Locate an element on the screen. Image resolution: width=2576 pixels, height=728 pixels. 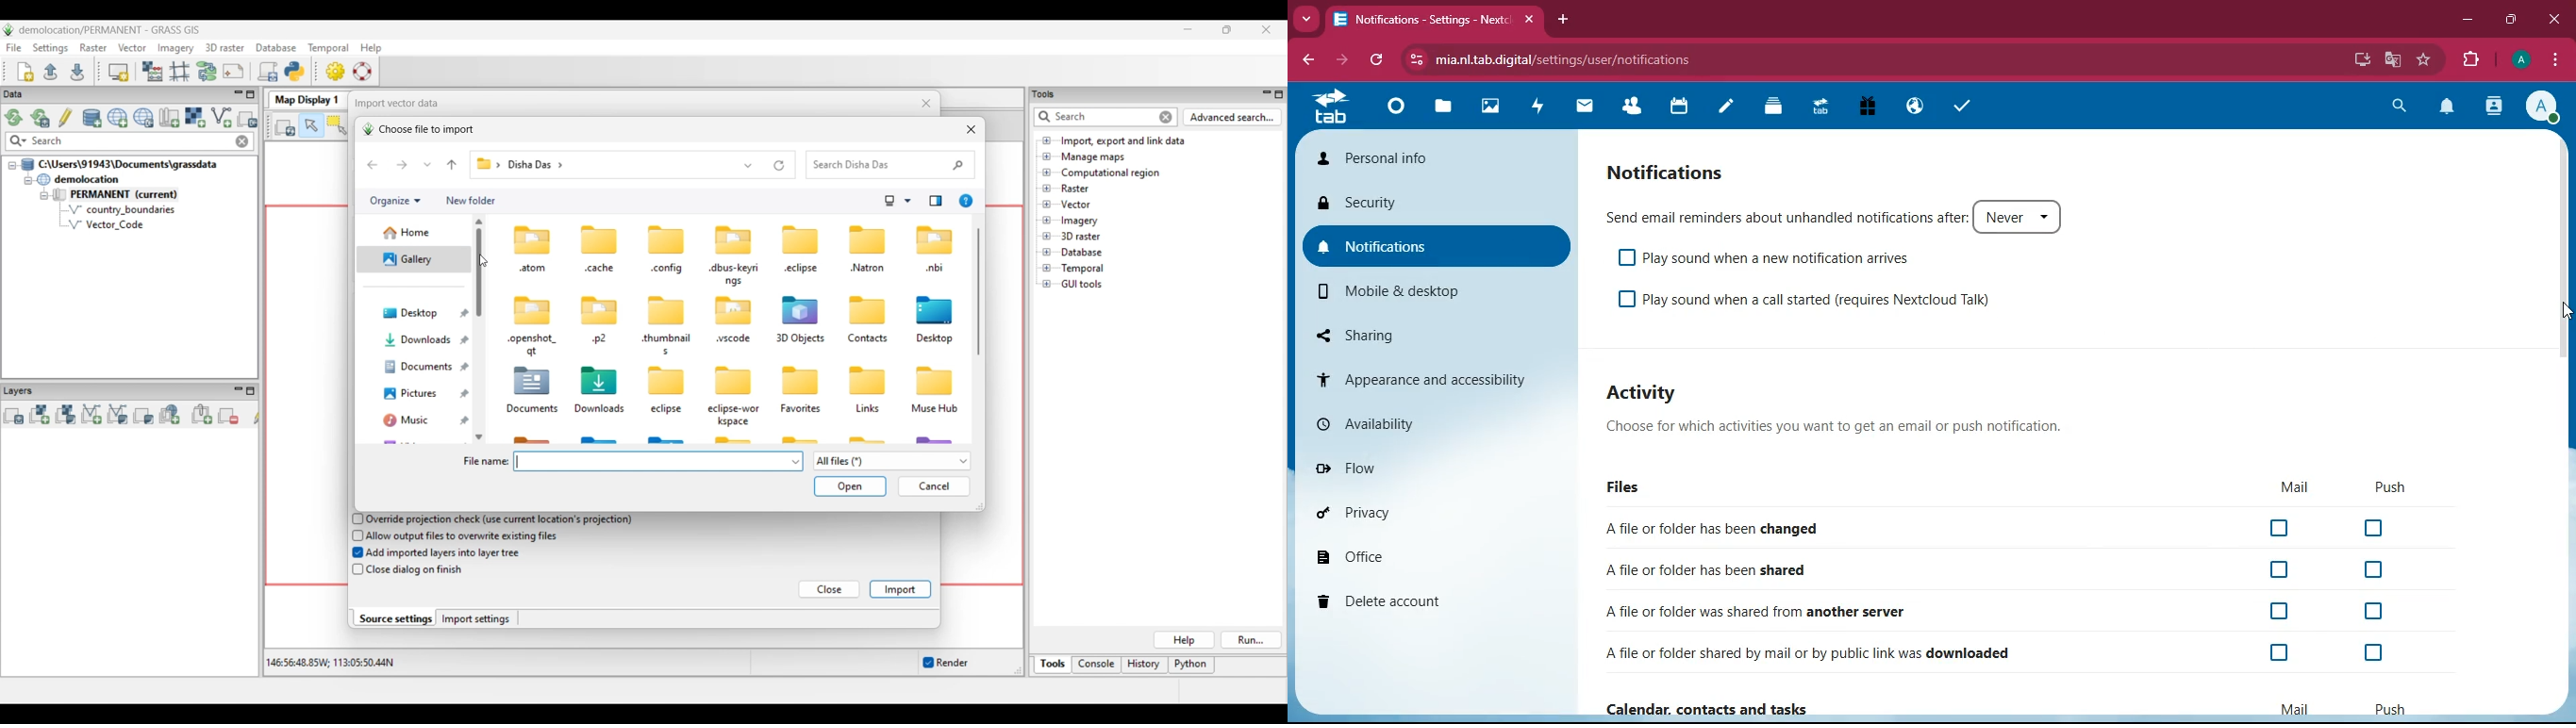
office is located at coordinates (1430, 554).